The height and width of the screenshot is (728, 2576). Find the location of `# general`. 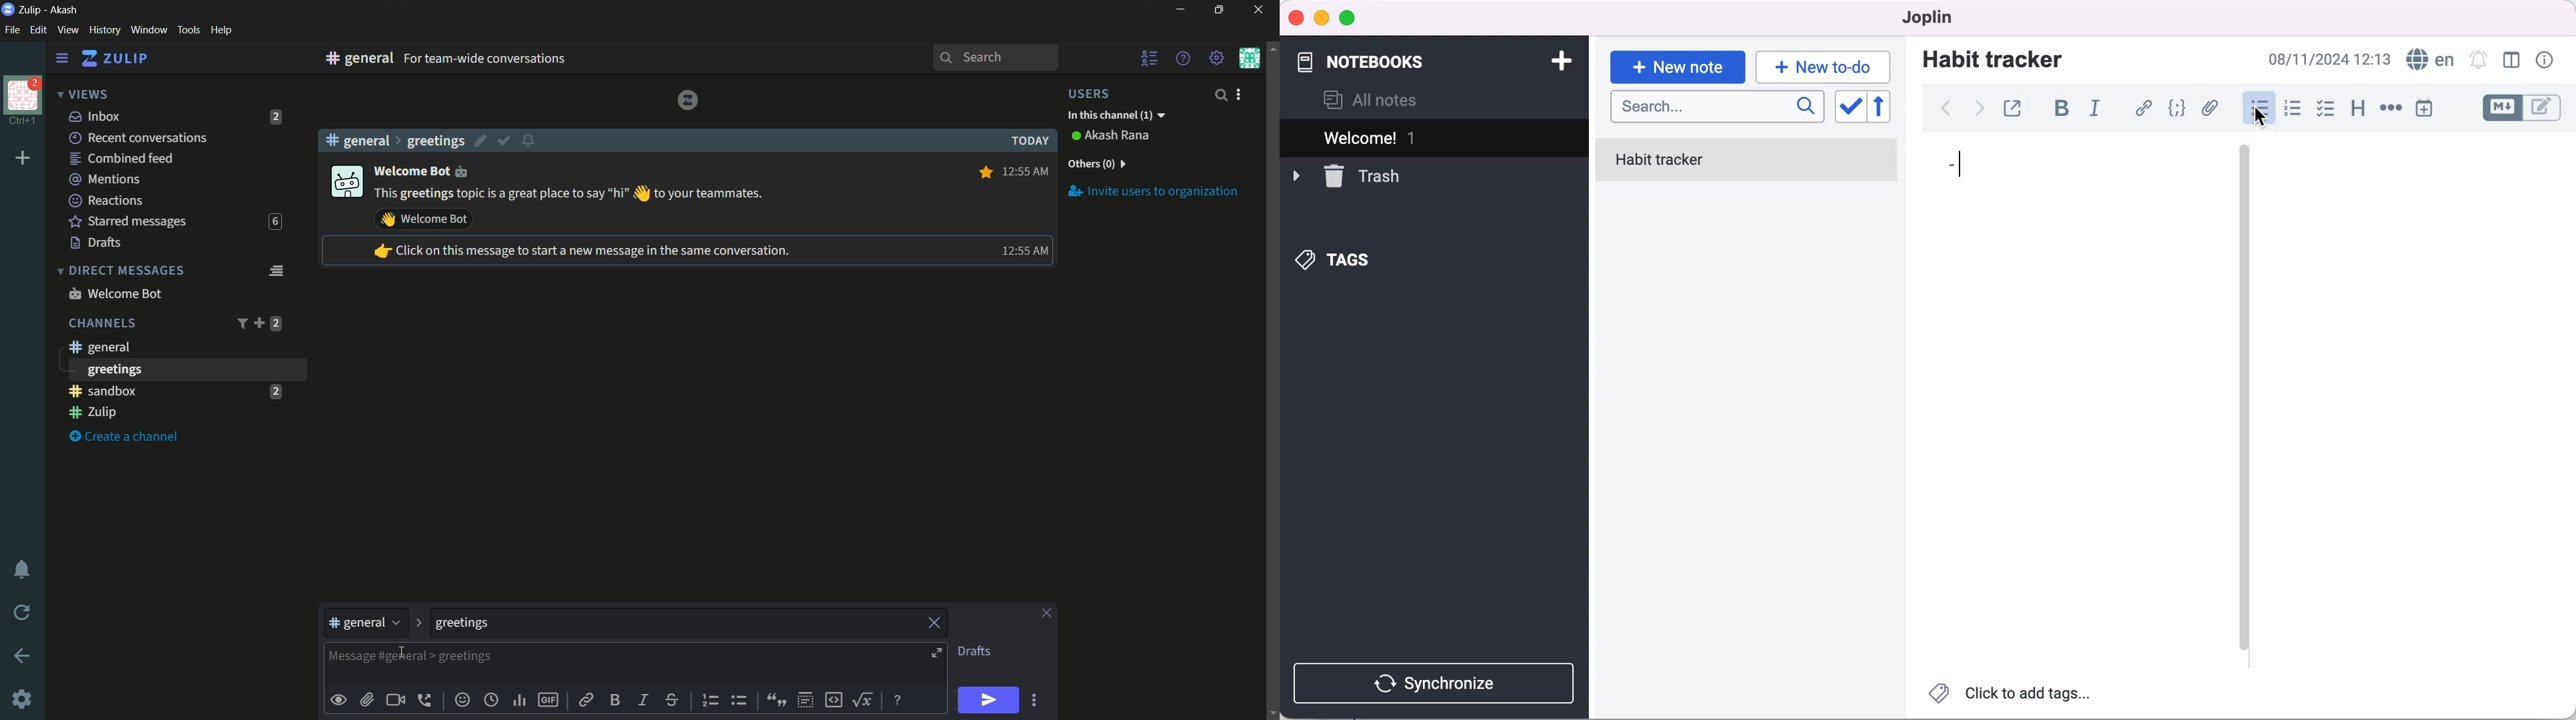

# general is located at coordinates (357, 140).